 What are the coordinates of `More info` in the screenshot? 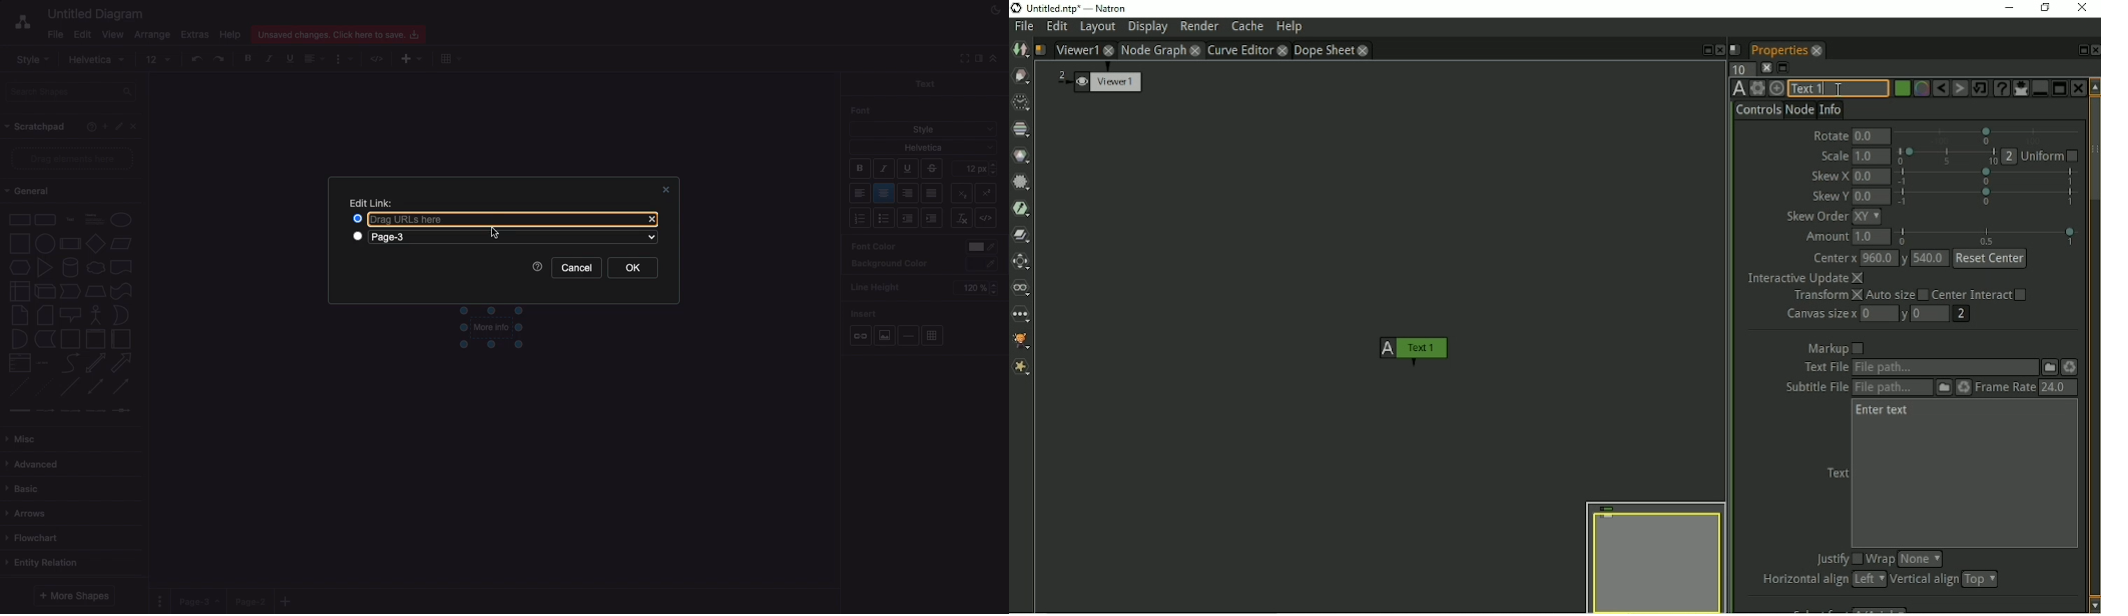 It's located at (491, 329).